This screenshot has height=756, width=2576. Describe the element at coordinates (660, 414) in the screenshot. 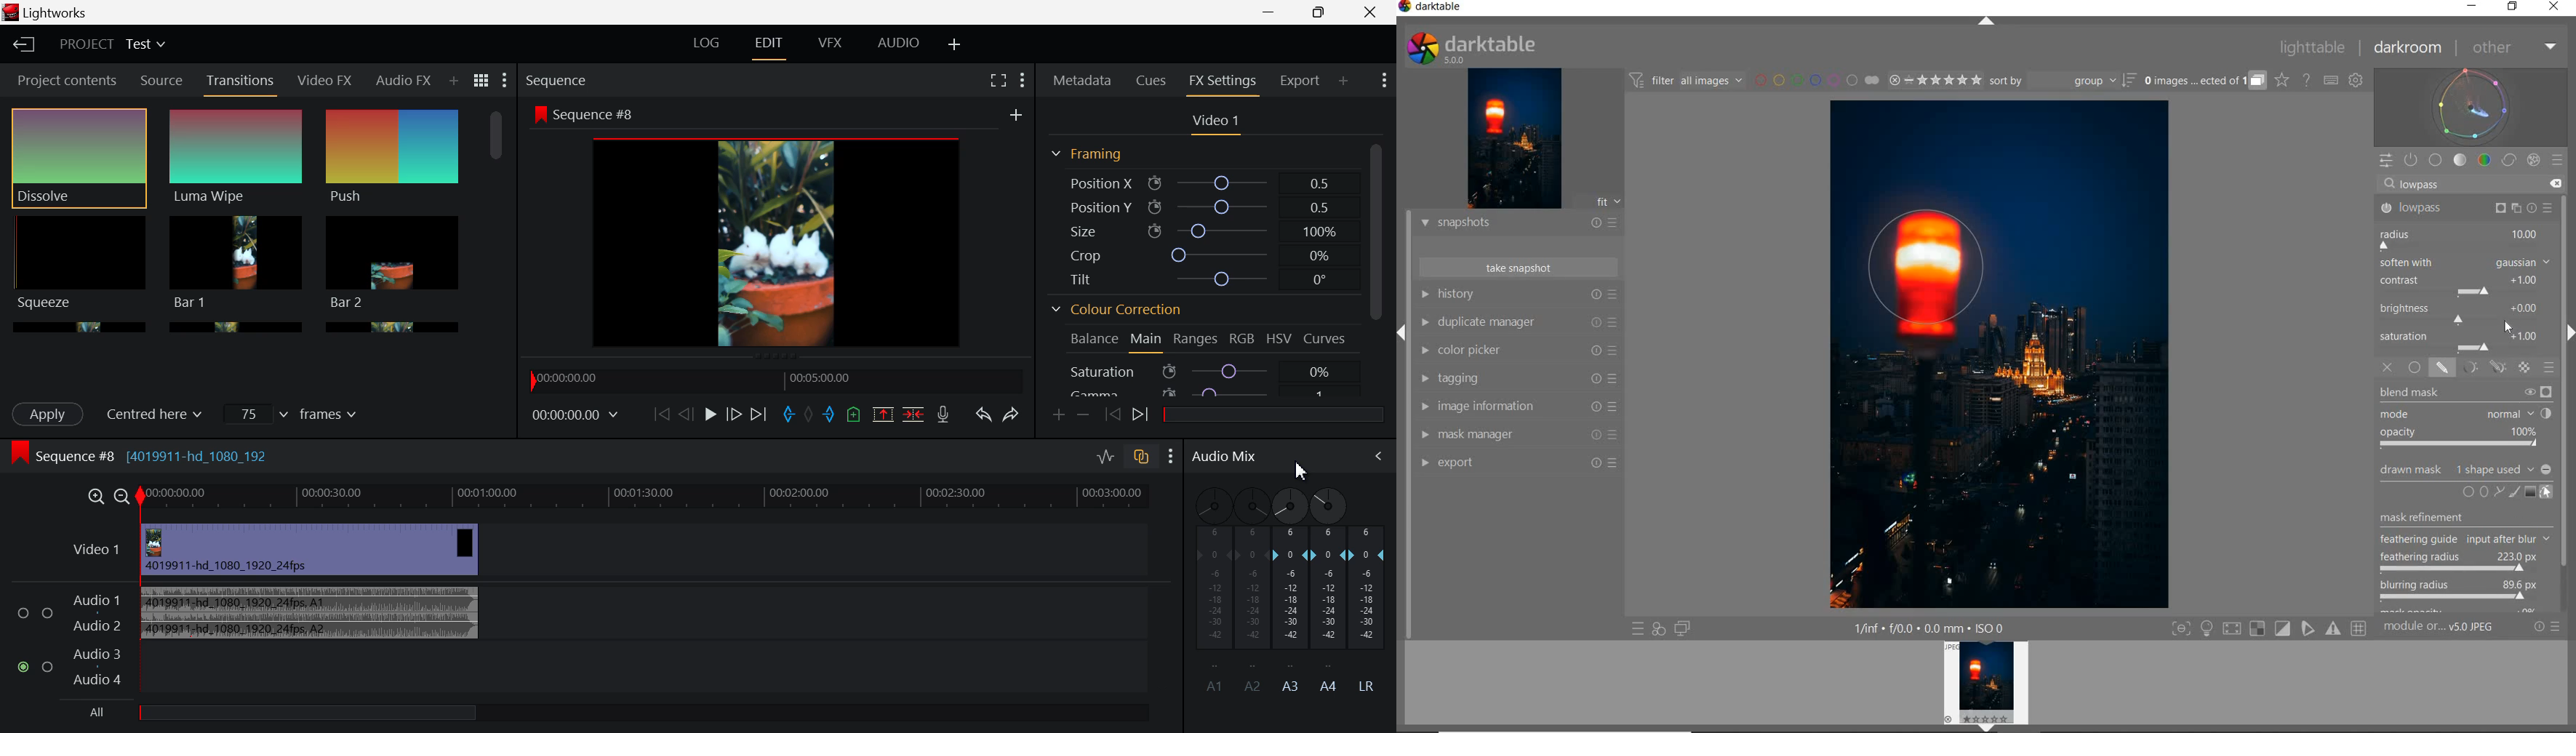

I see `To start` at that location.